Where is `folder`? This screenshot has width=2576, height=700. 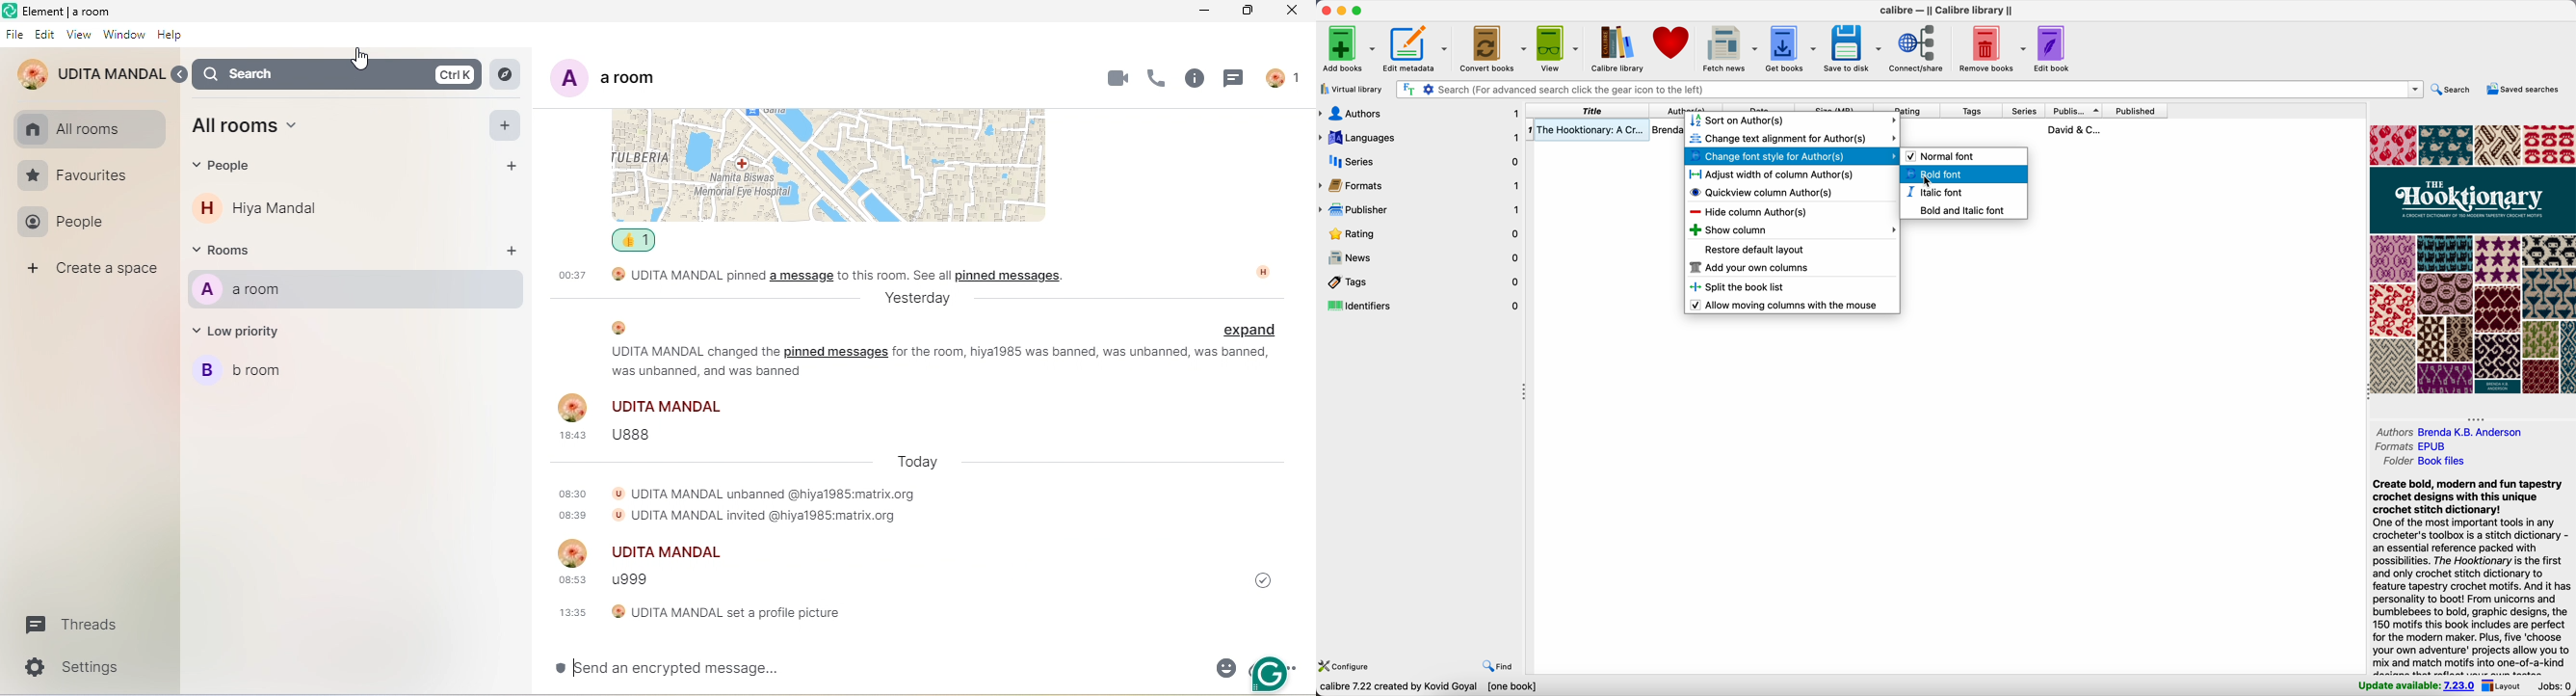 folder is located at coordinates (2424, 461).